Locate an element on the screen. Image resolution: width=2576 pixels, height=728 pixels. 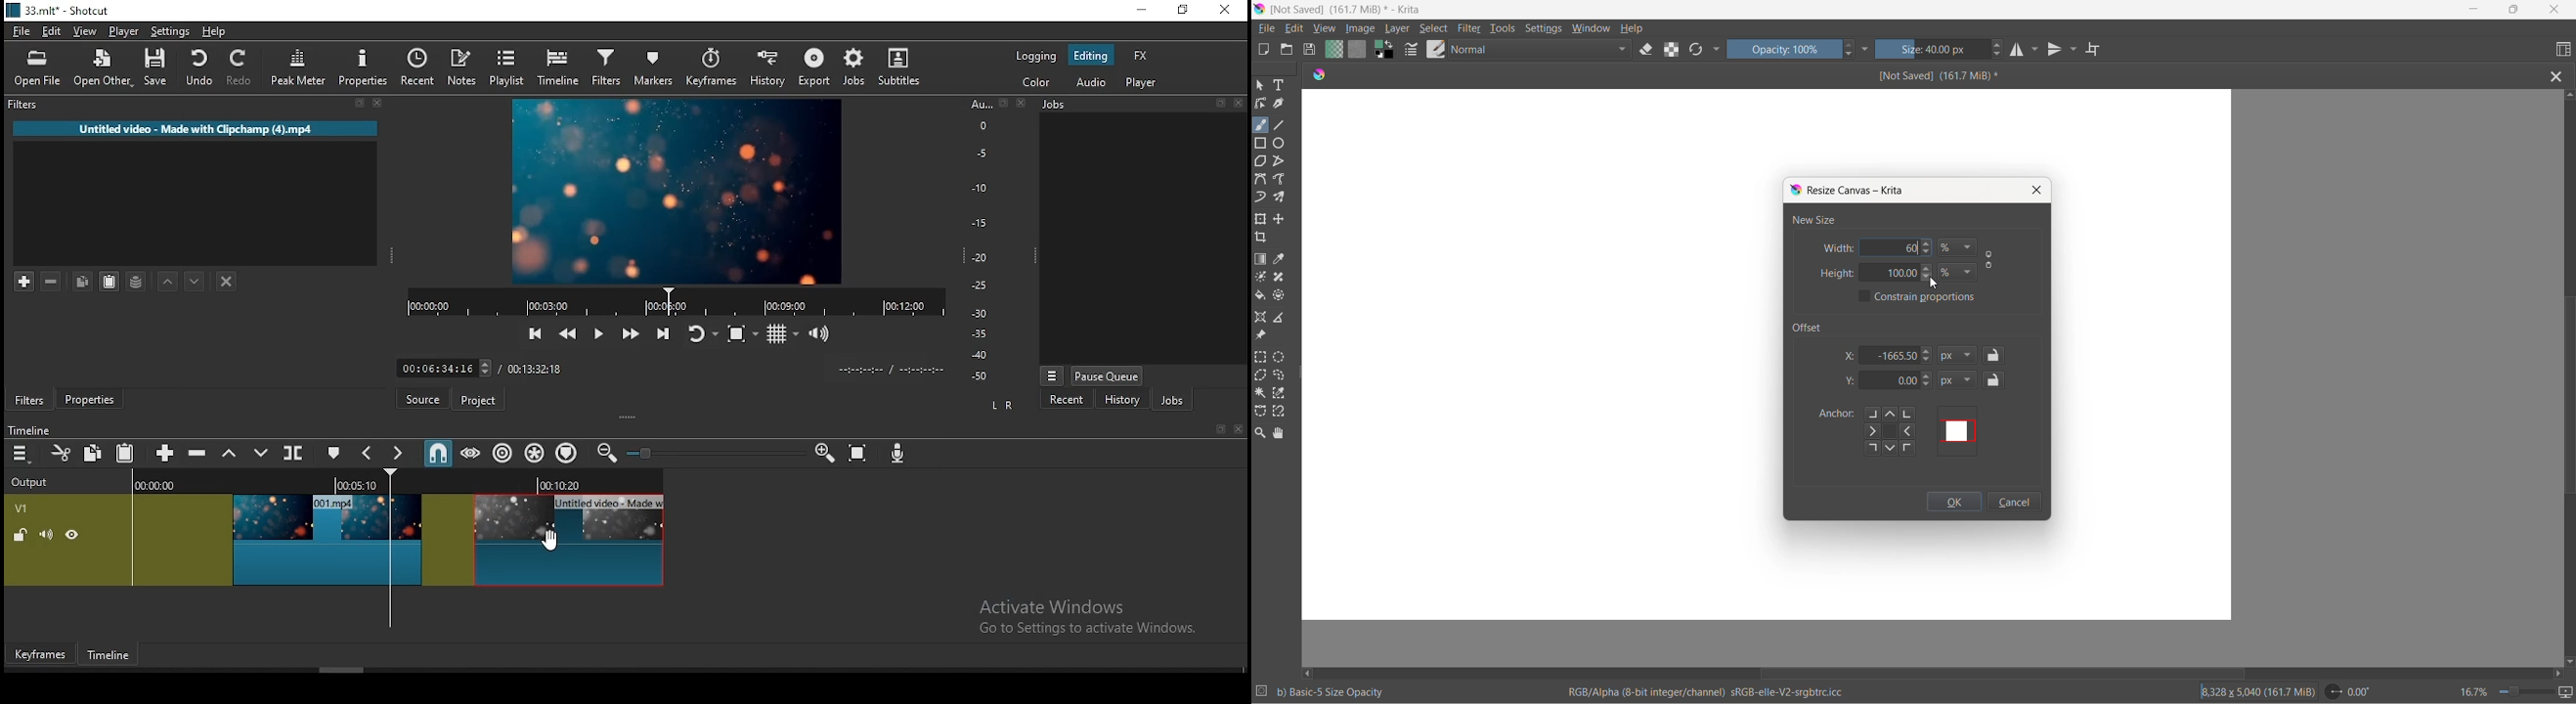
measure the distance between two points is located at coordinates (1283, 318).